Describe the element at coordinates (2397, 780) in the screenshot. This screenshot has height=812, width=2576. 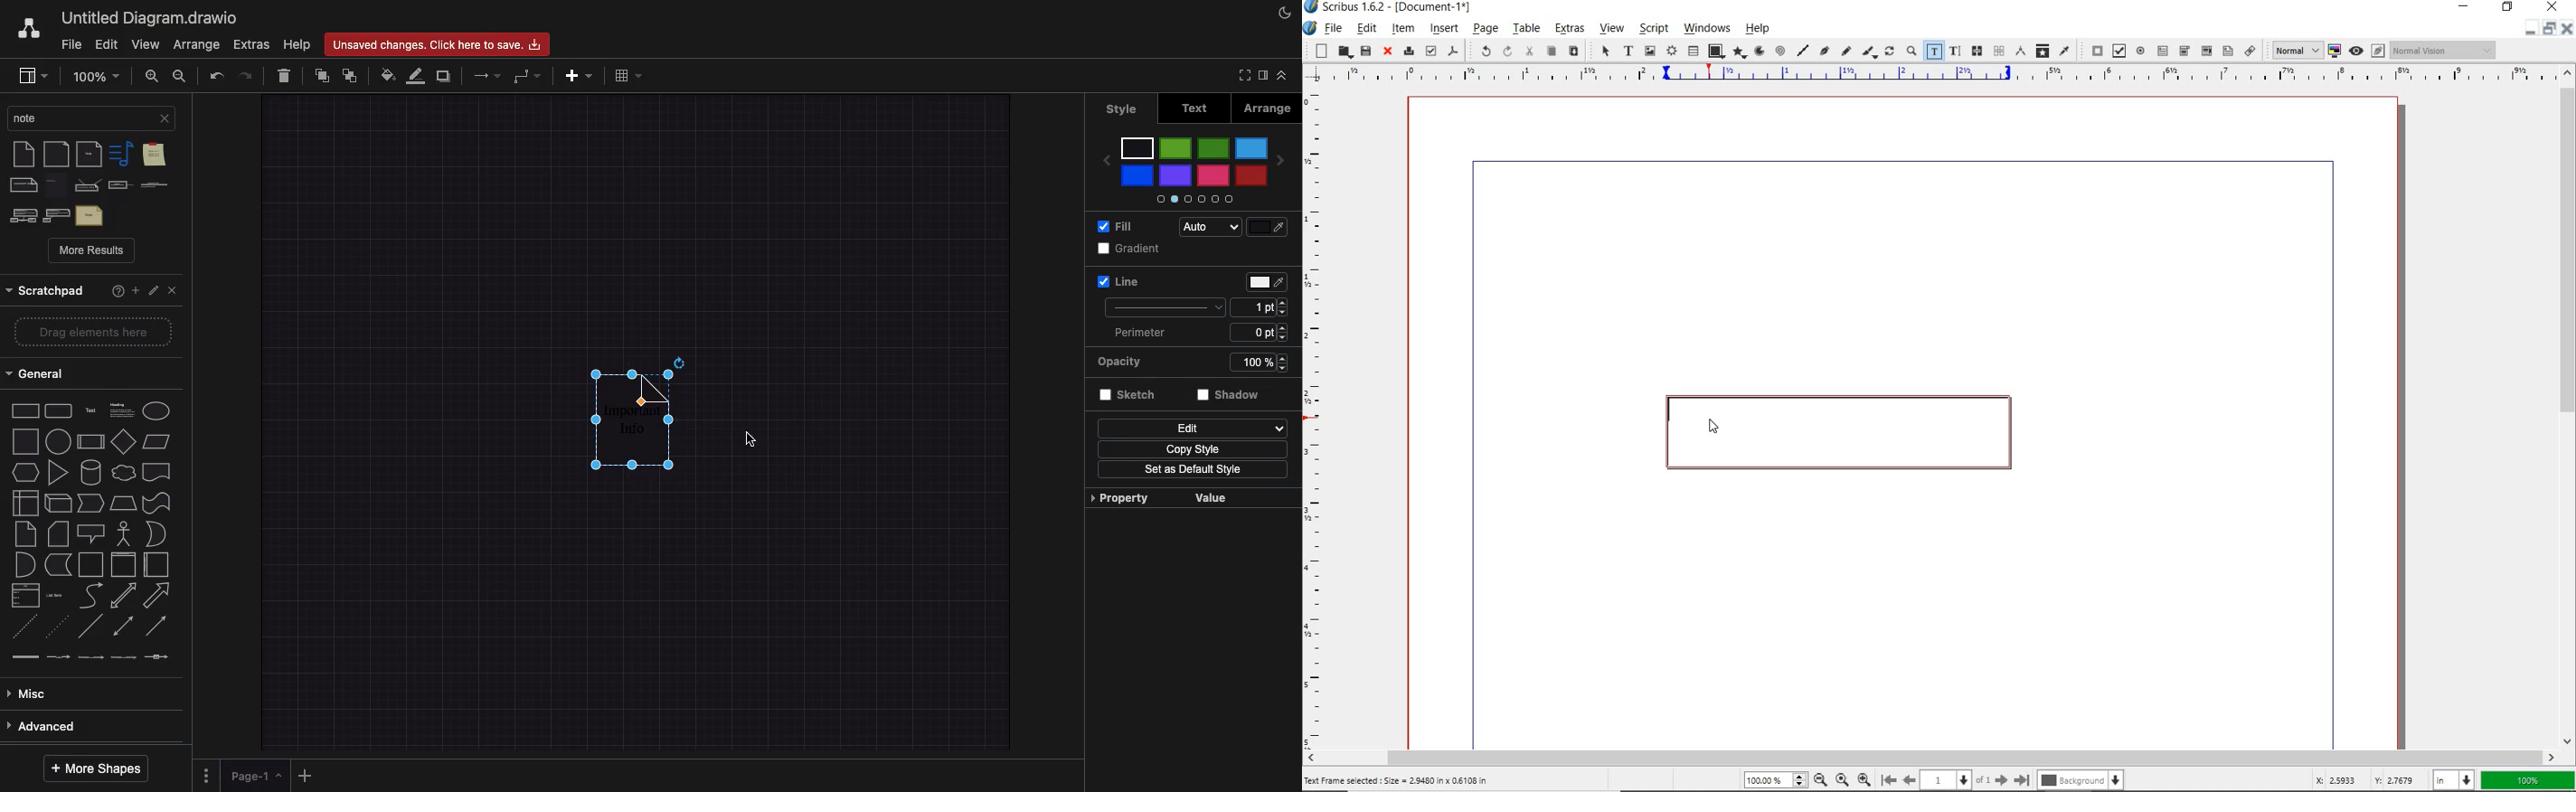
I see `Y: 2.7679` at that location.